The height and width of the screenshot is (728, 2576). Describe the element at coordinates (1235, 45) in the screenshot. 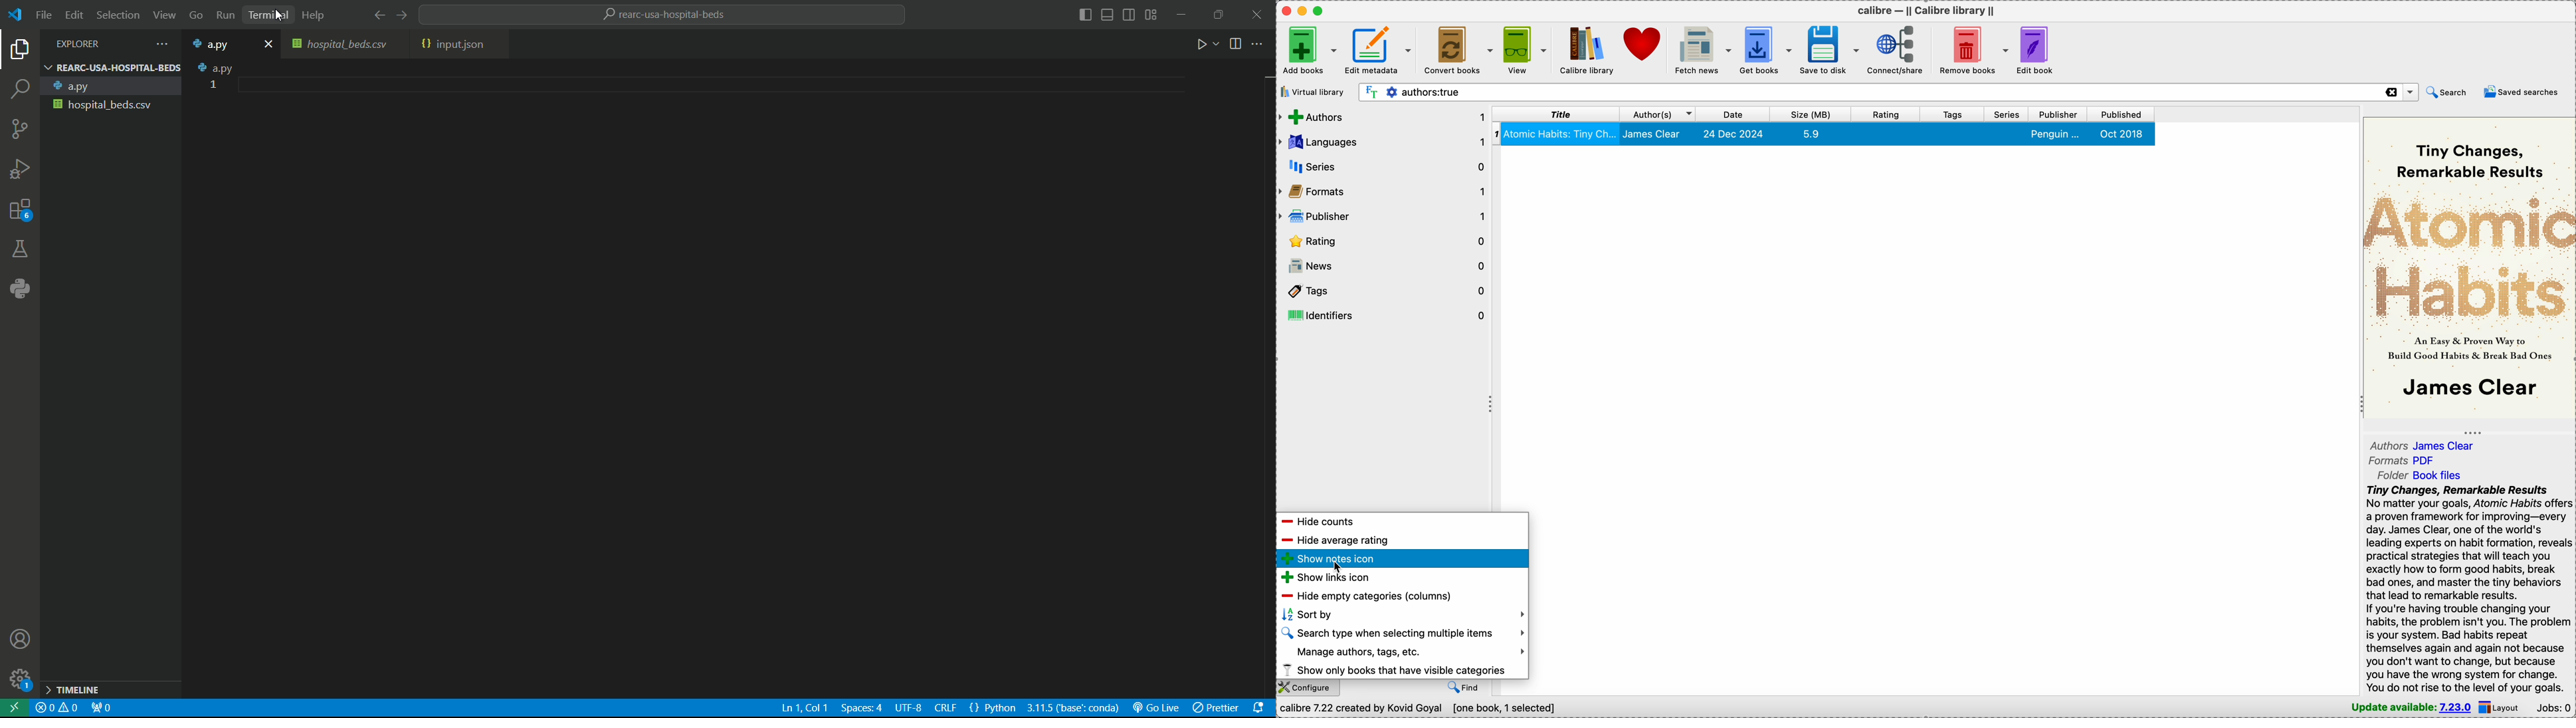

I see `split editor` at that location.